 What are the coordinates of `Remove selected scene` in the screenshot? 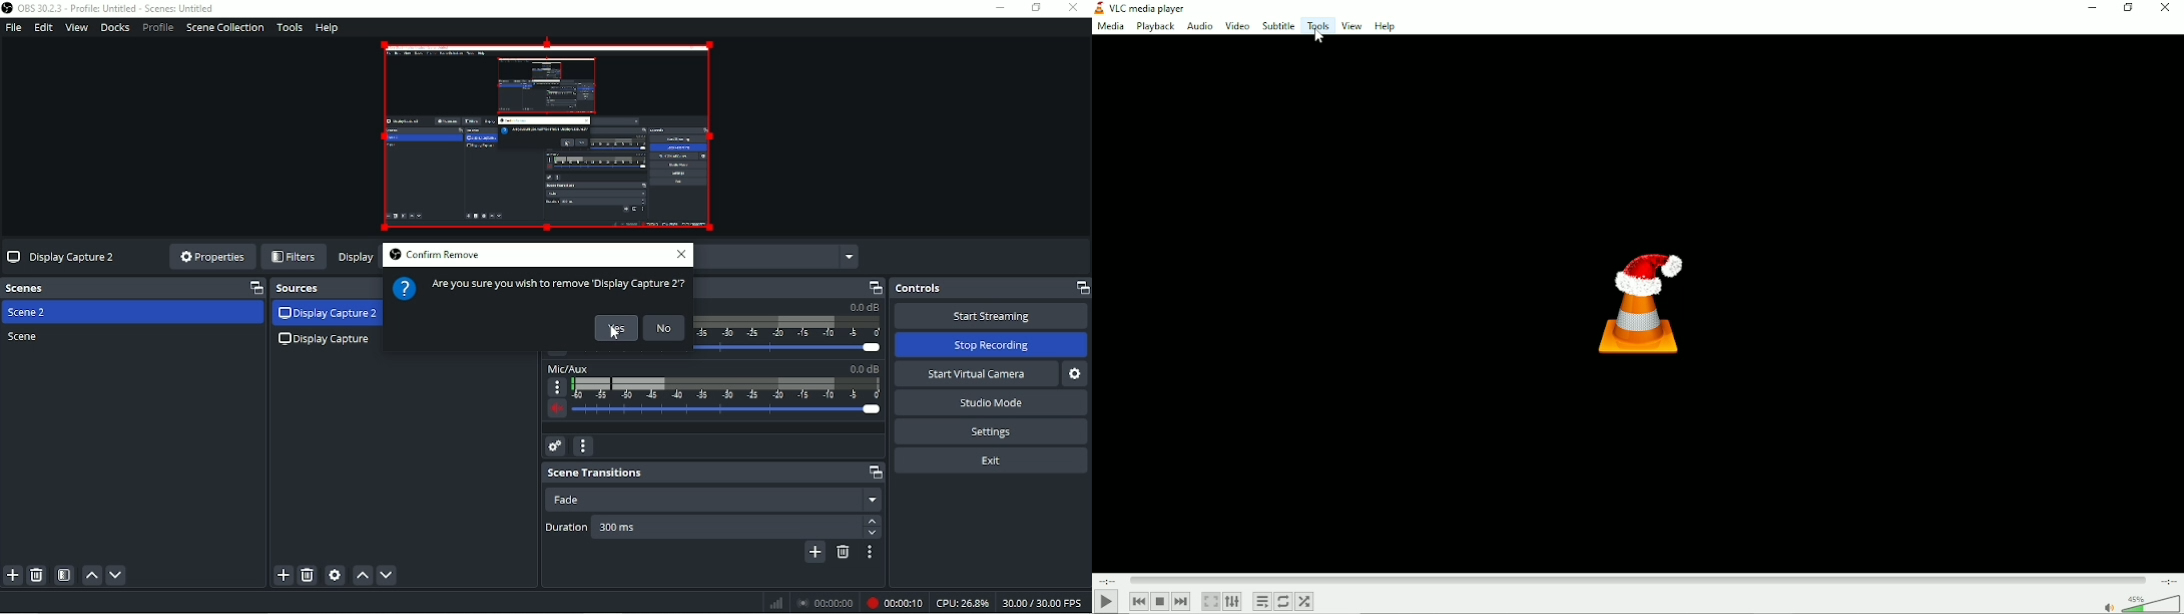 It's located at (37, 575).